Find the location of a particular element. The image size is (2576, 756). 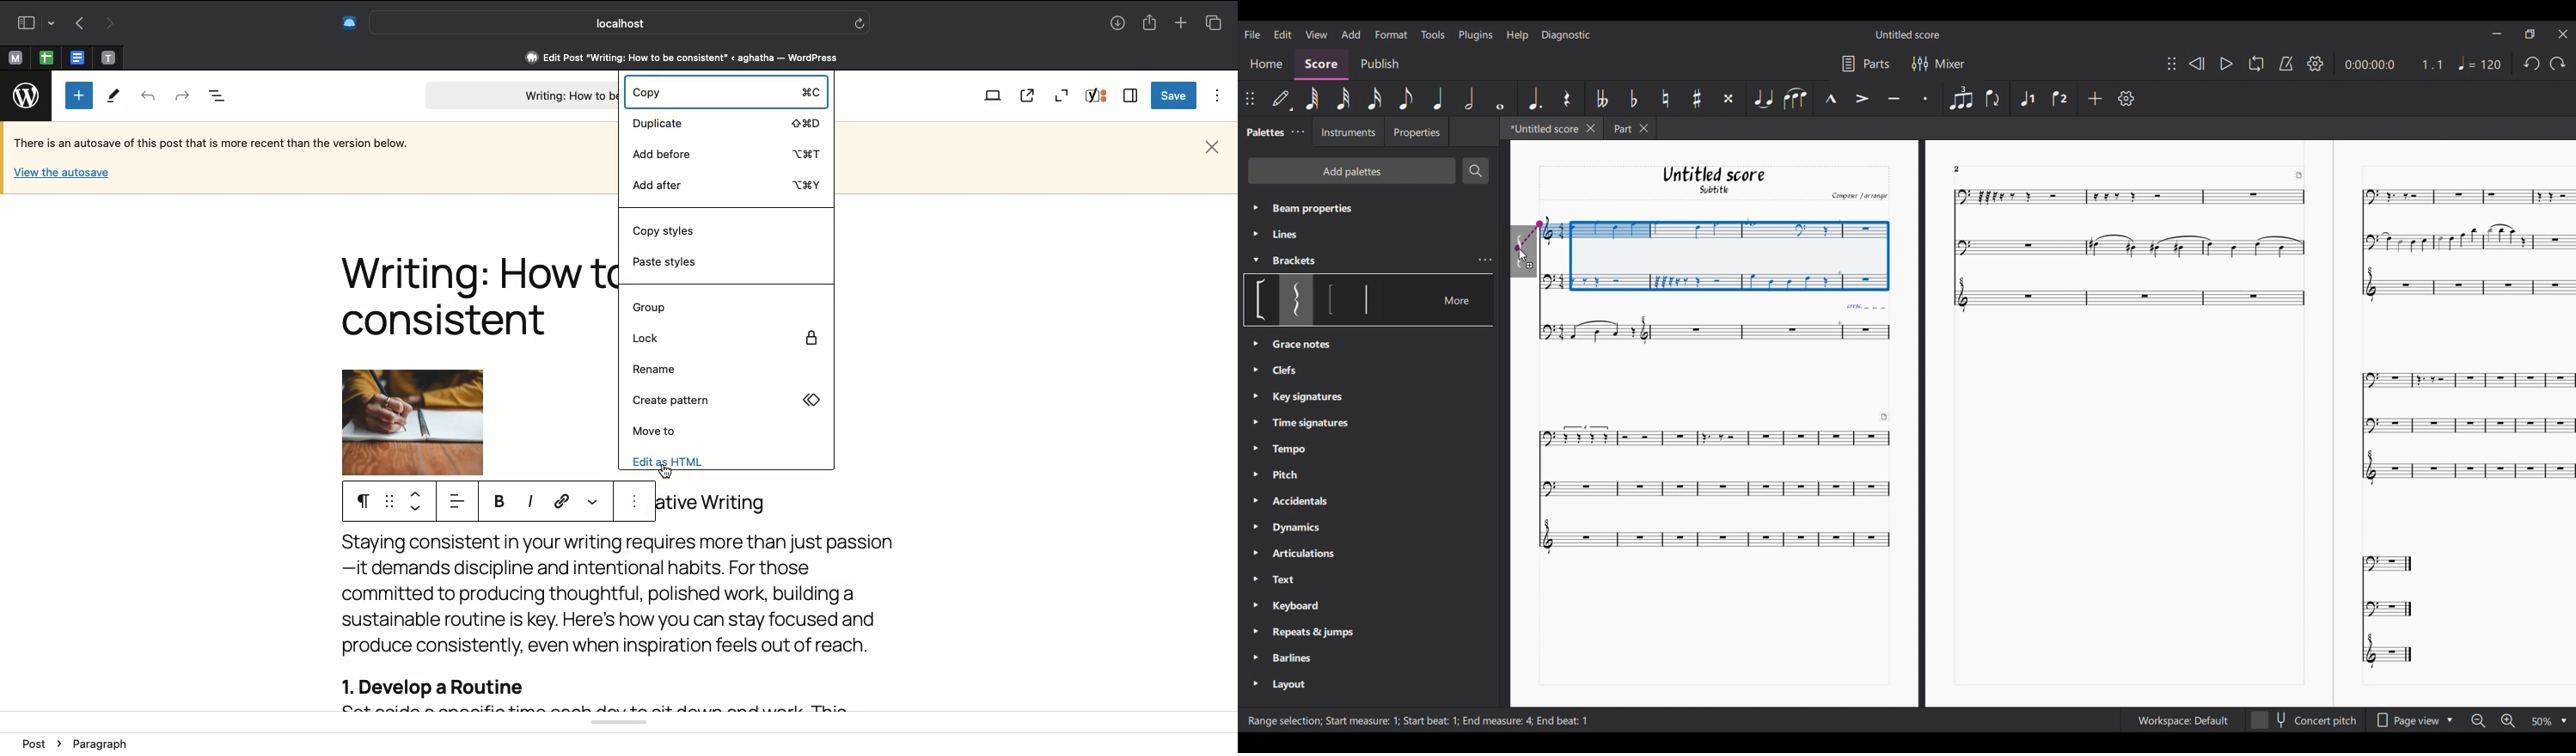

Cursor dragging bracket is located at coordinates (1523, 252).